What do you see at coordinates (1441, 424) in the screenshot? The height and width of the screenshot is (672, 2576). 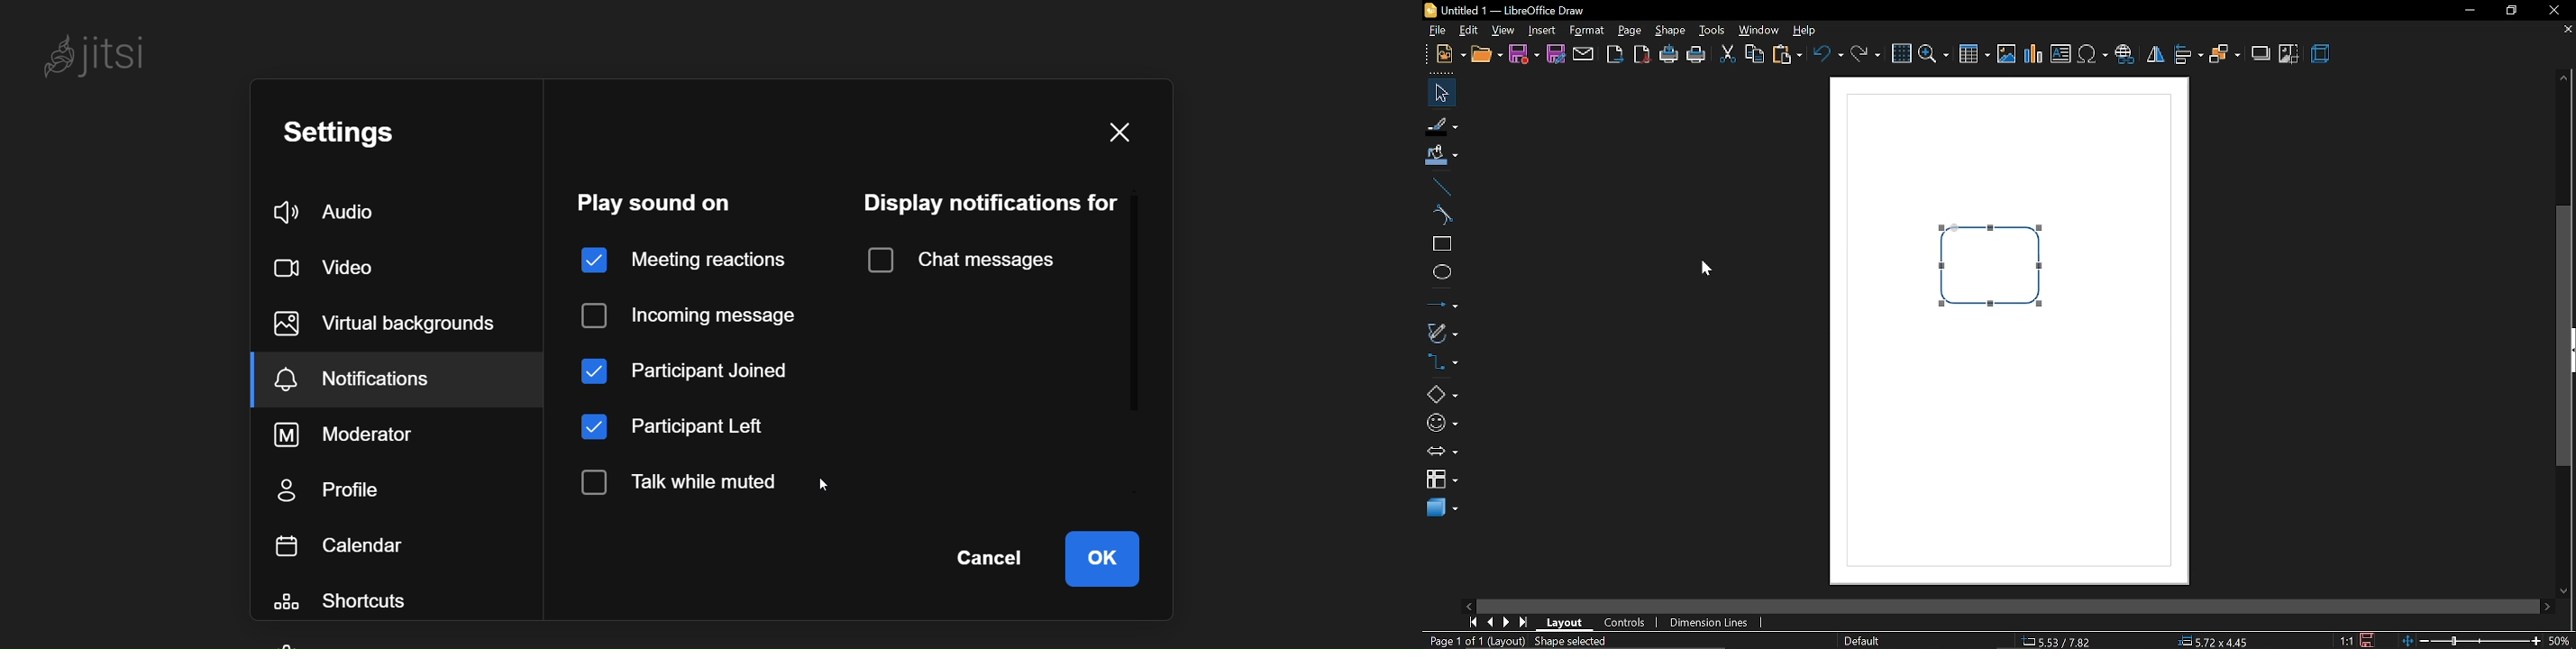 I see `symbol shapes` at bounding box center [1441, 424].